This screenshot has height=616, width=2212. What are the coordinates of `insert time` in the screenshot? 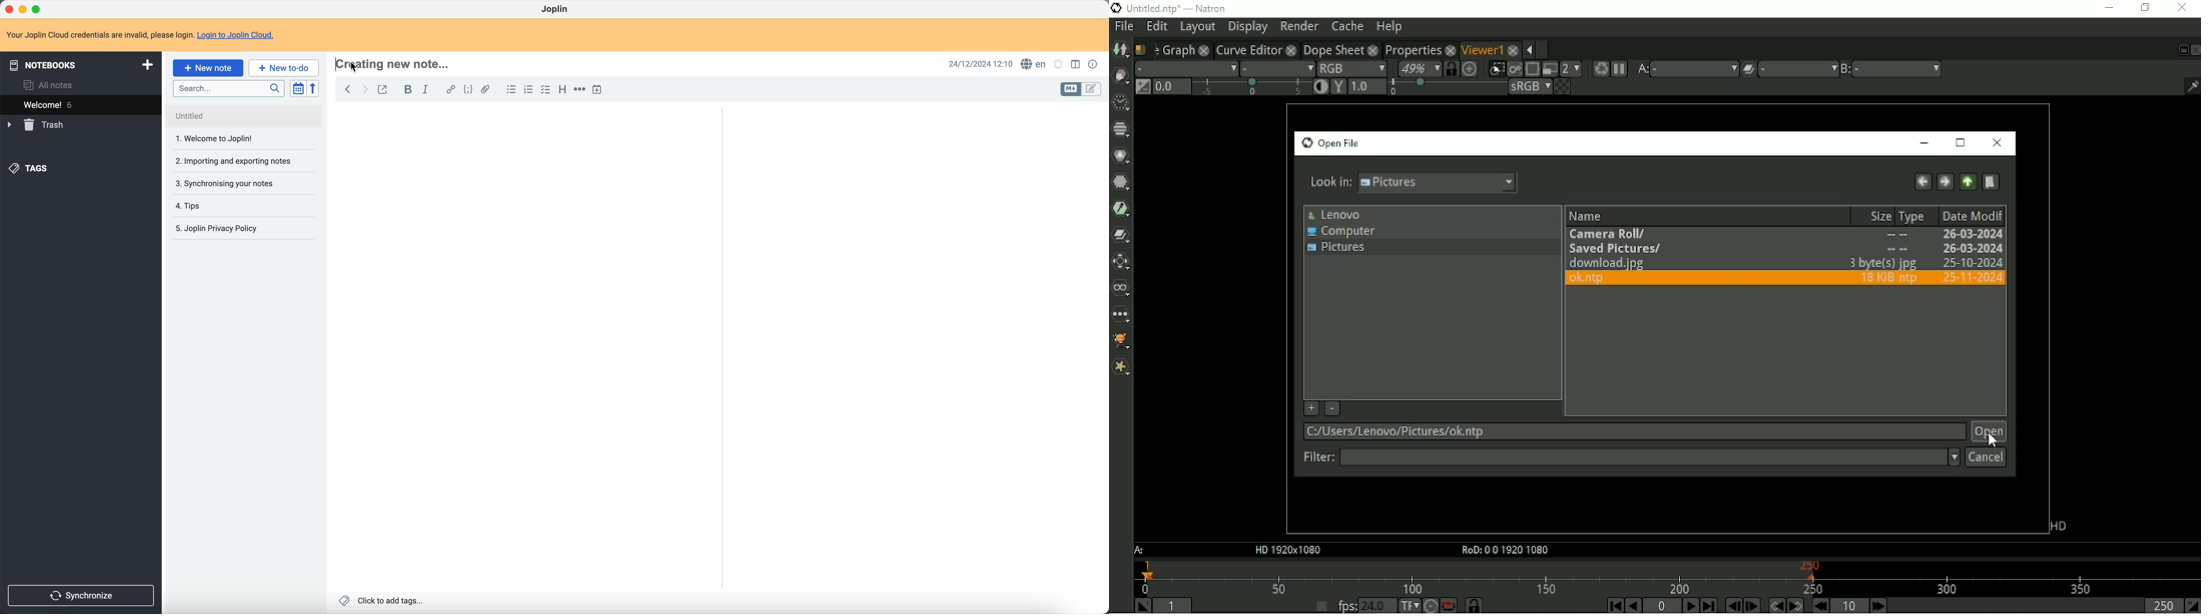 It's located at (598, 89).